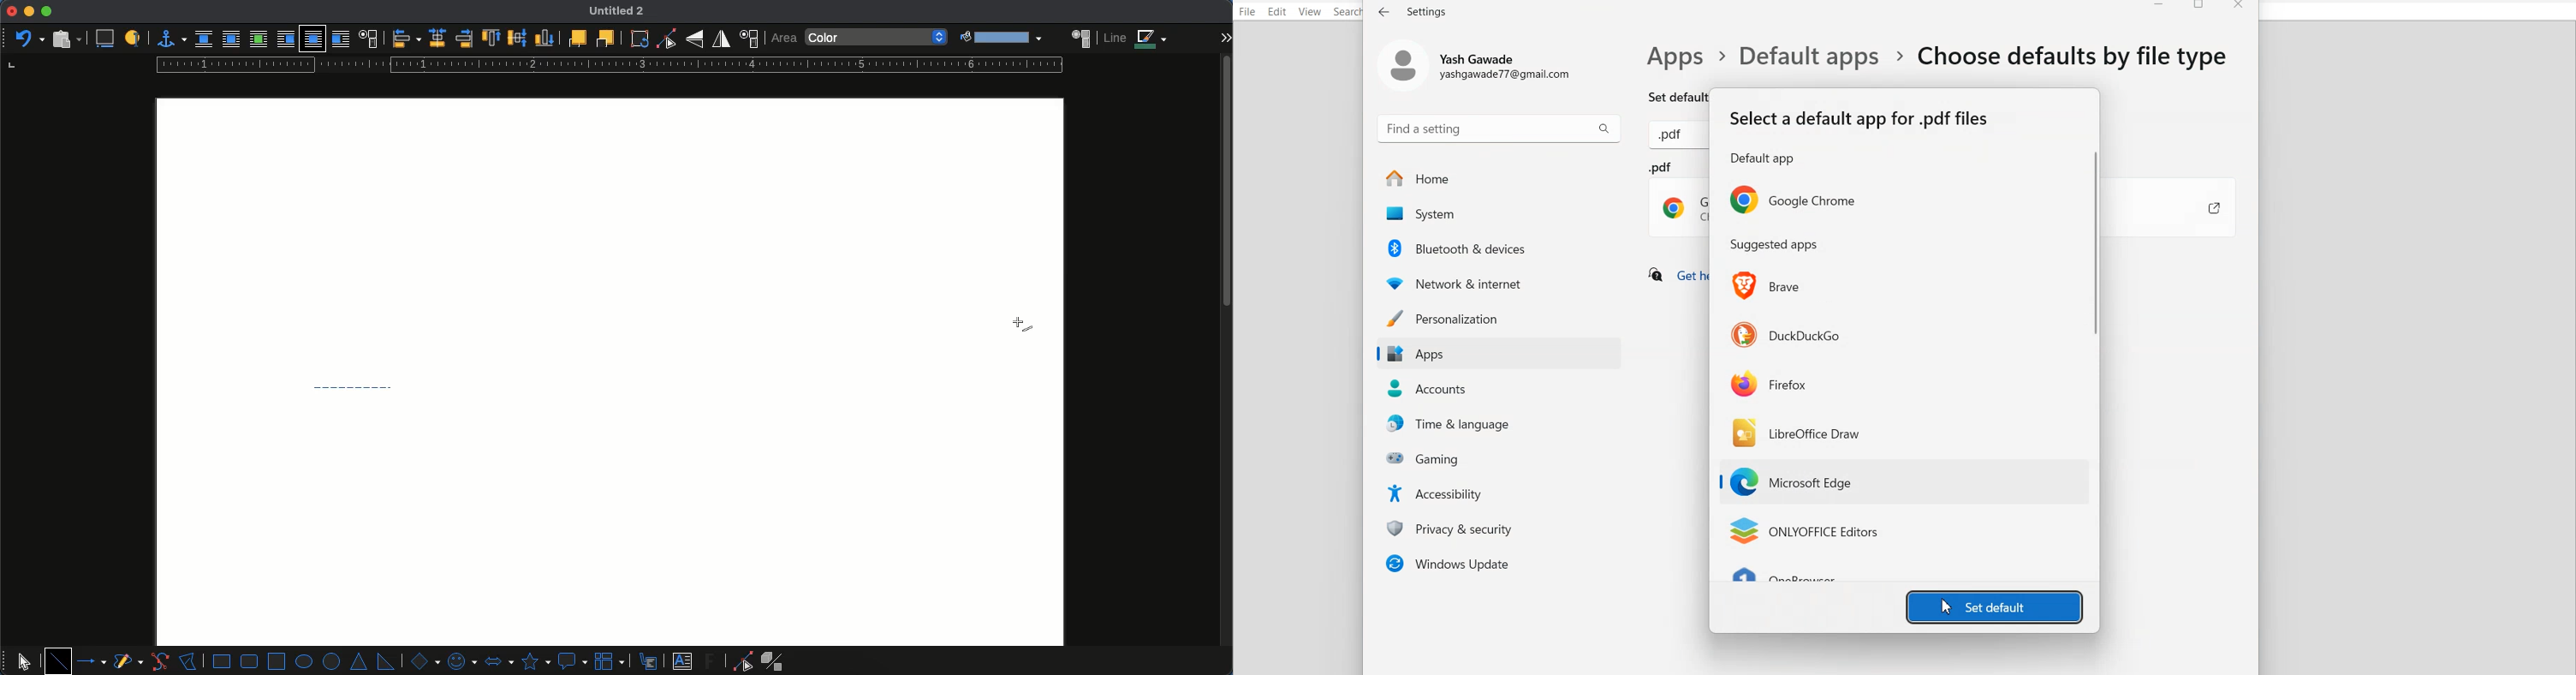 The image size is (2576, 700). What do you see at coordinates (1770, 286) in the screenshot?
I see `Brave` at bounding box center [1770, 286].